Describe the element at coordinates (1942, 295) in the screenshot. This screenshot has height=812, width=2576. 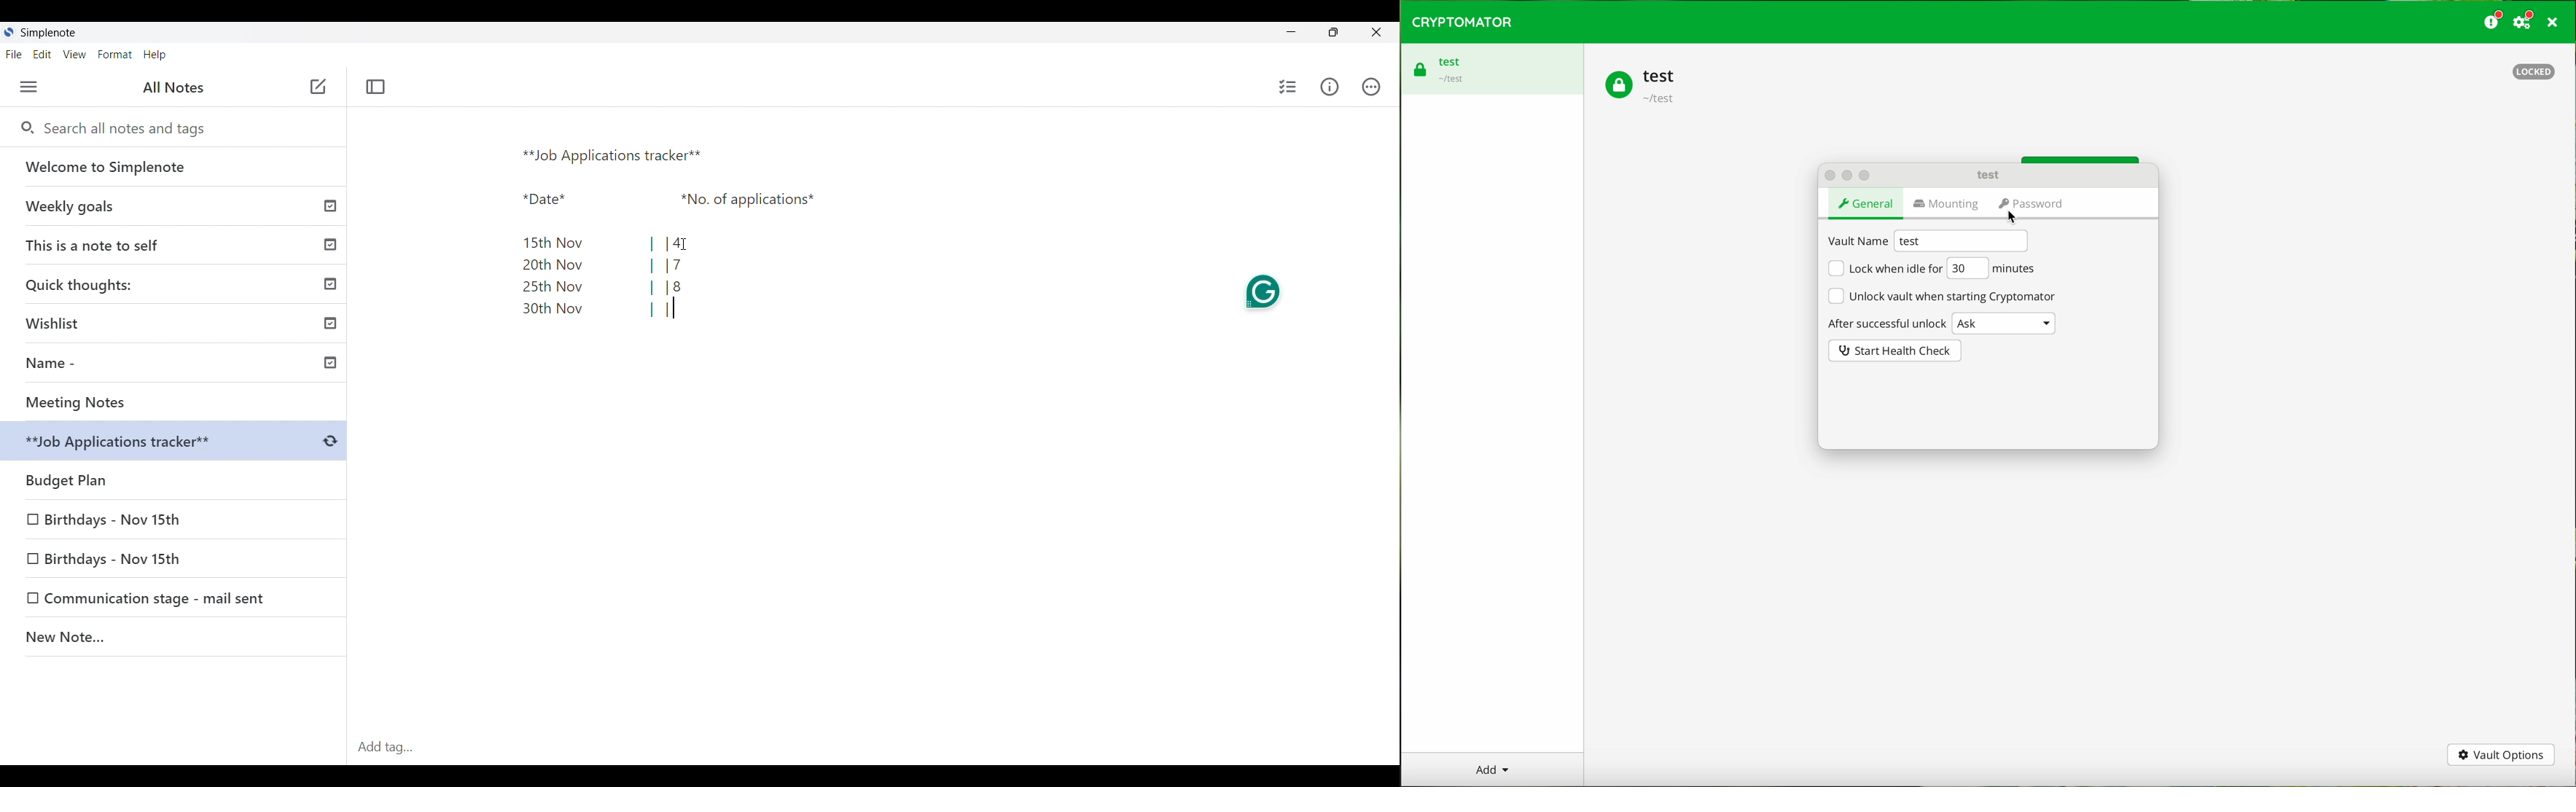
I see `unlock vault when starting cryptomator` at that location.